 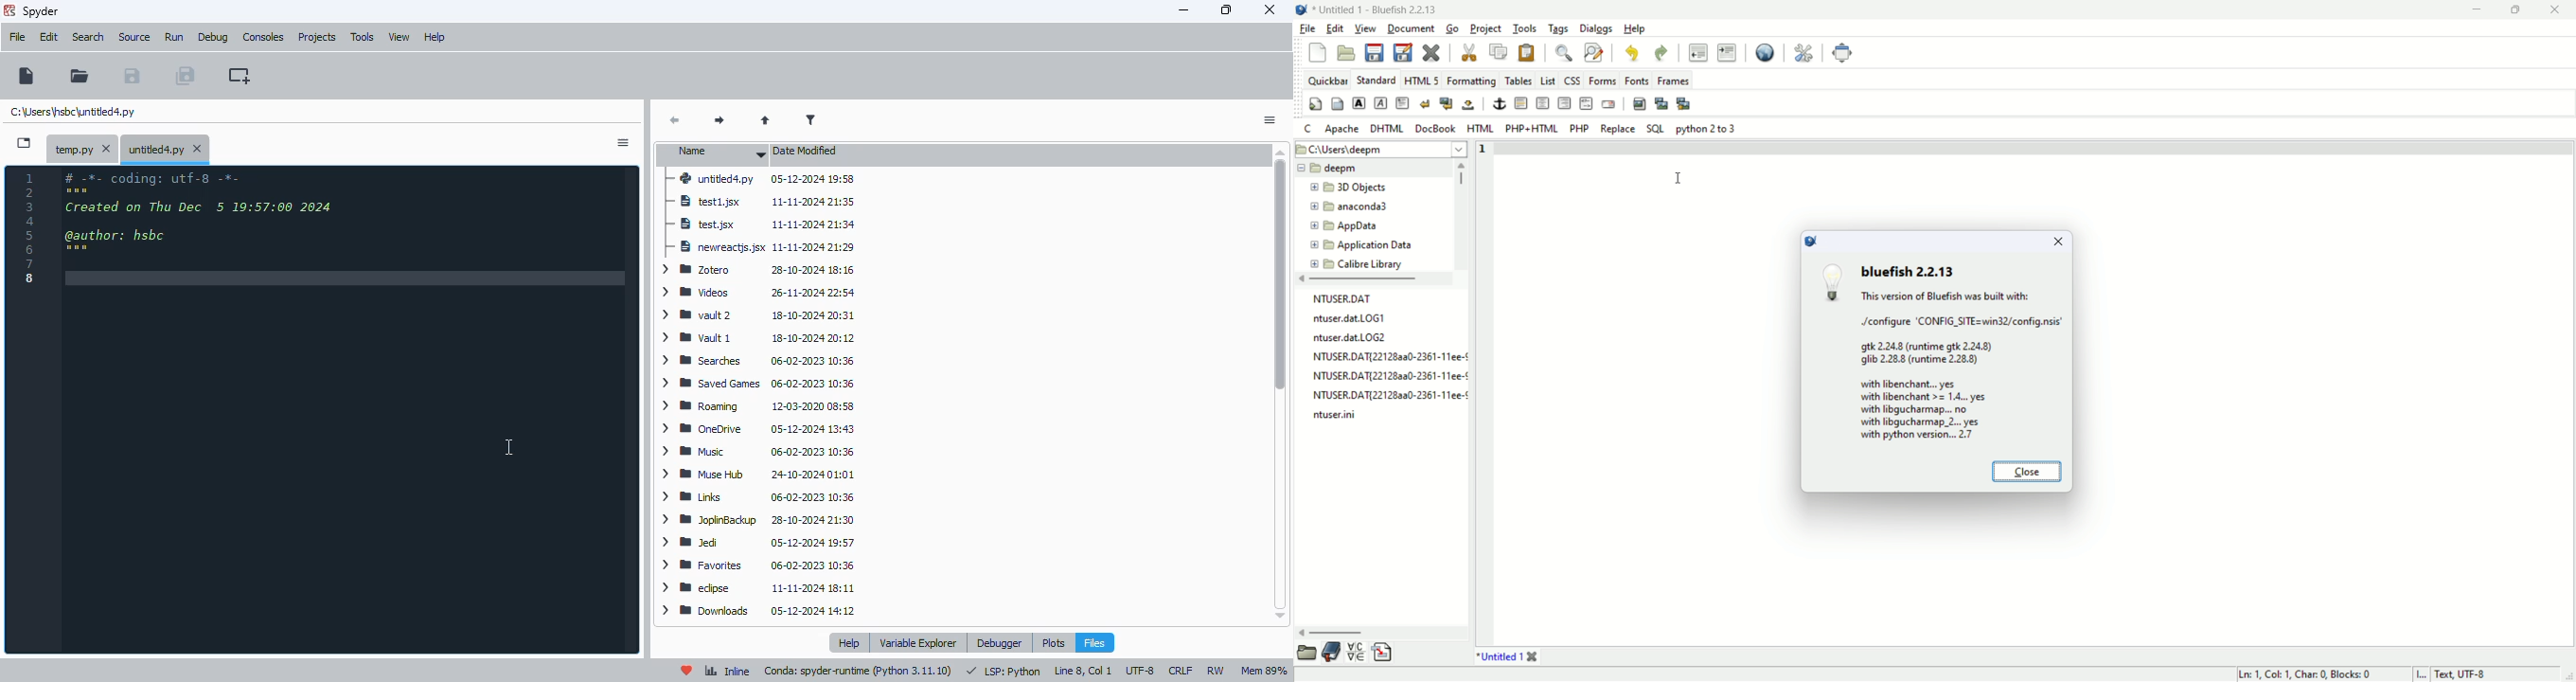 What do you see at coordinates (704, 565) in the screenshot?
I see `Favorites` at bounding box center [704, 565].